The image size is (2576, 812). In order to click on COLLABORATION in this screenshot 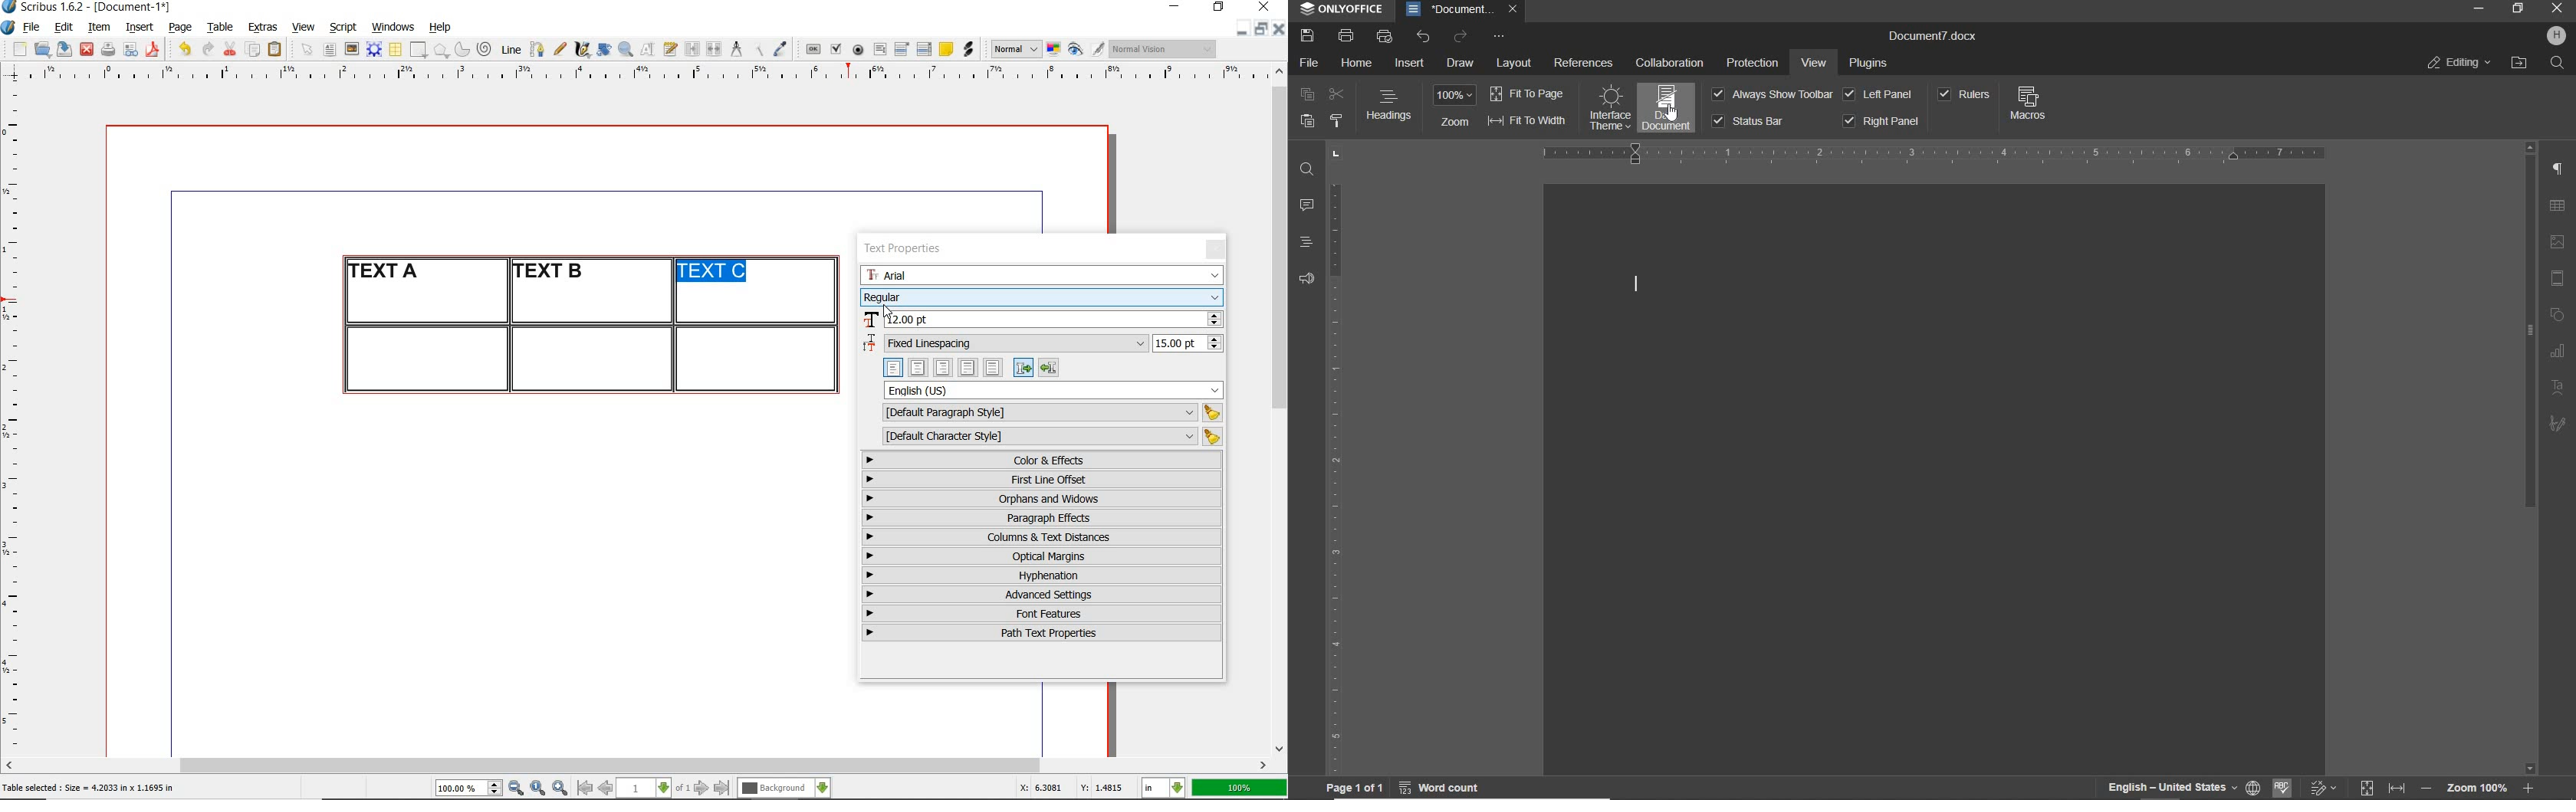, I will do `click(1670, 64)`.